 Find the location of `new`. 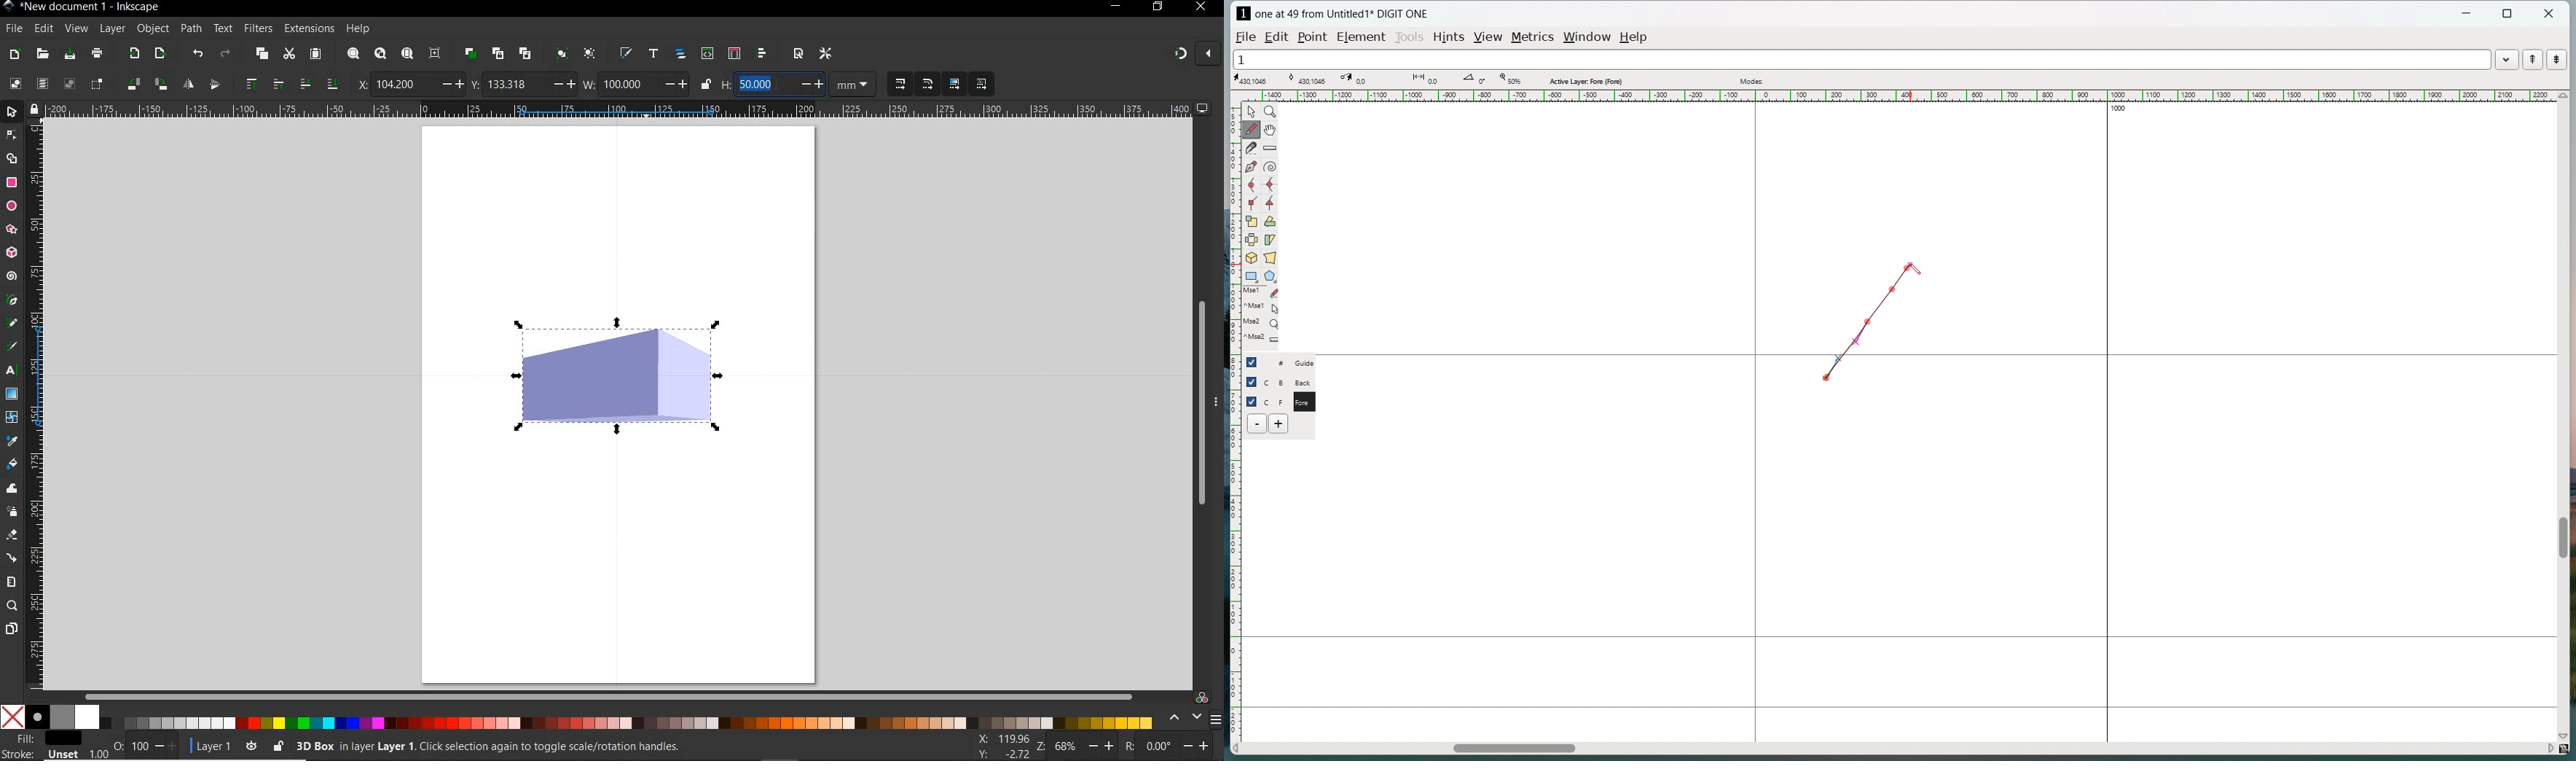

new is located at coordinates (13, 53).